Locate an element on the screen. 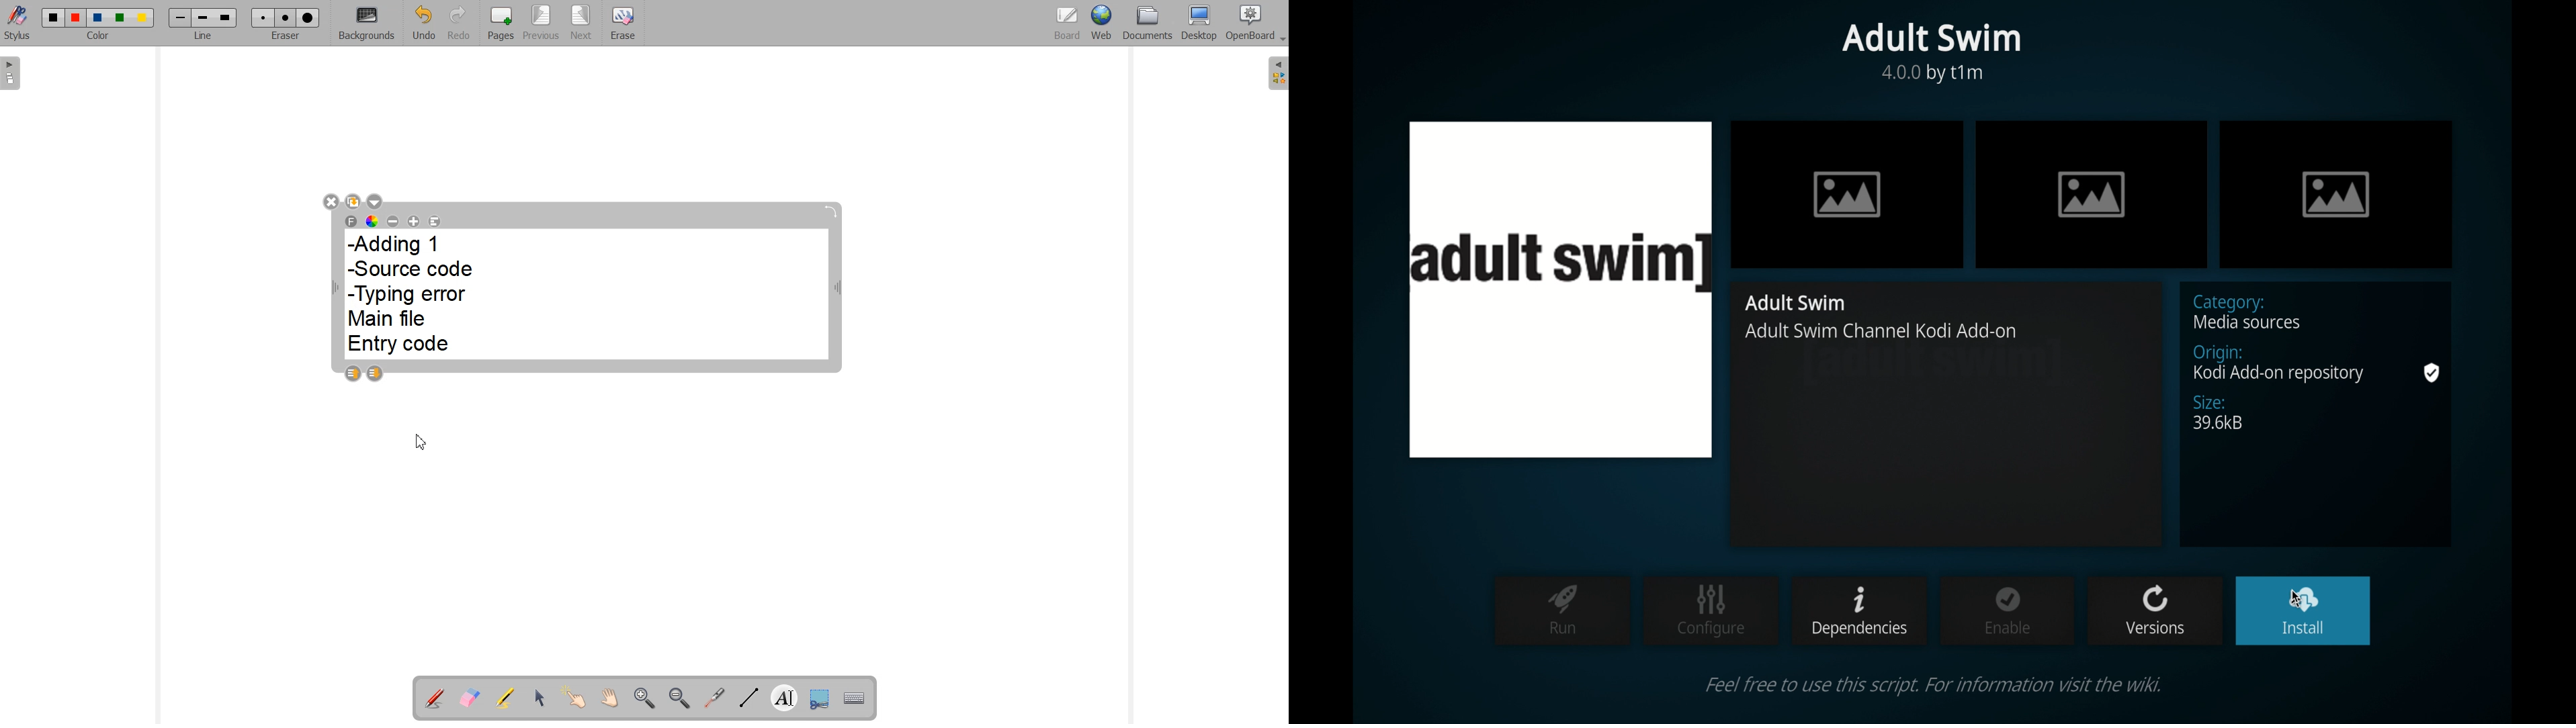  Previous is located at coordinates (541, 24).